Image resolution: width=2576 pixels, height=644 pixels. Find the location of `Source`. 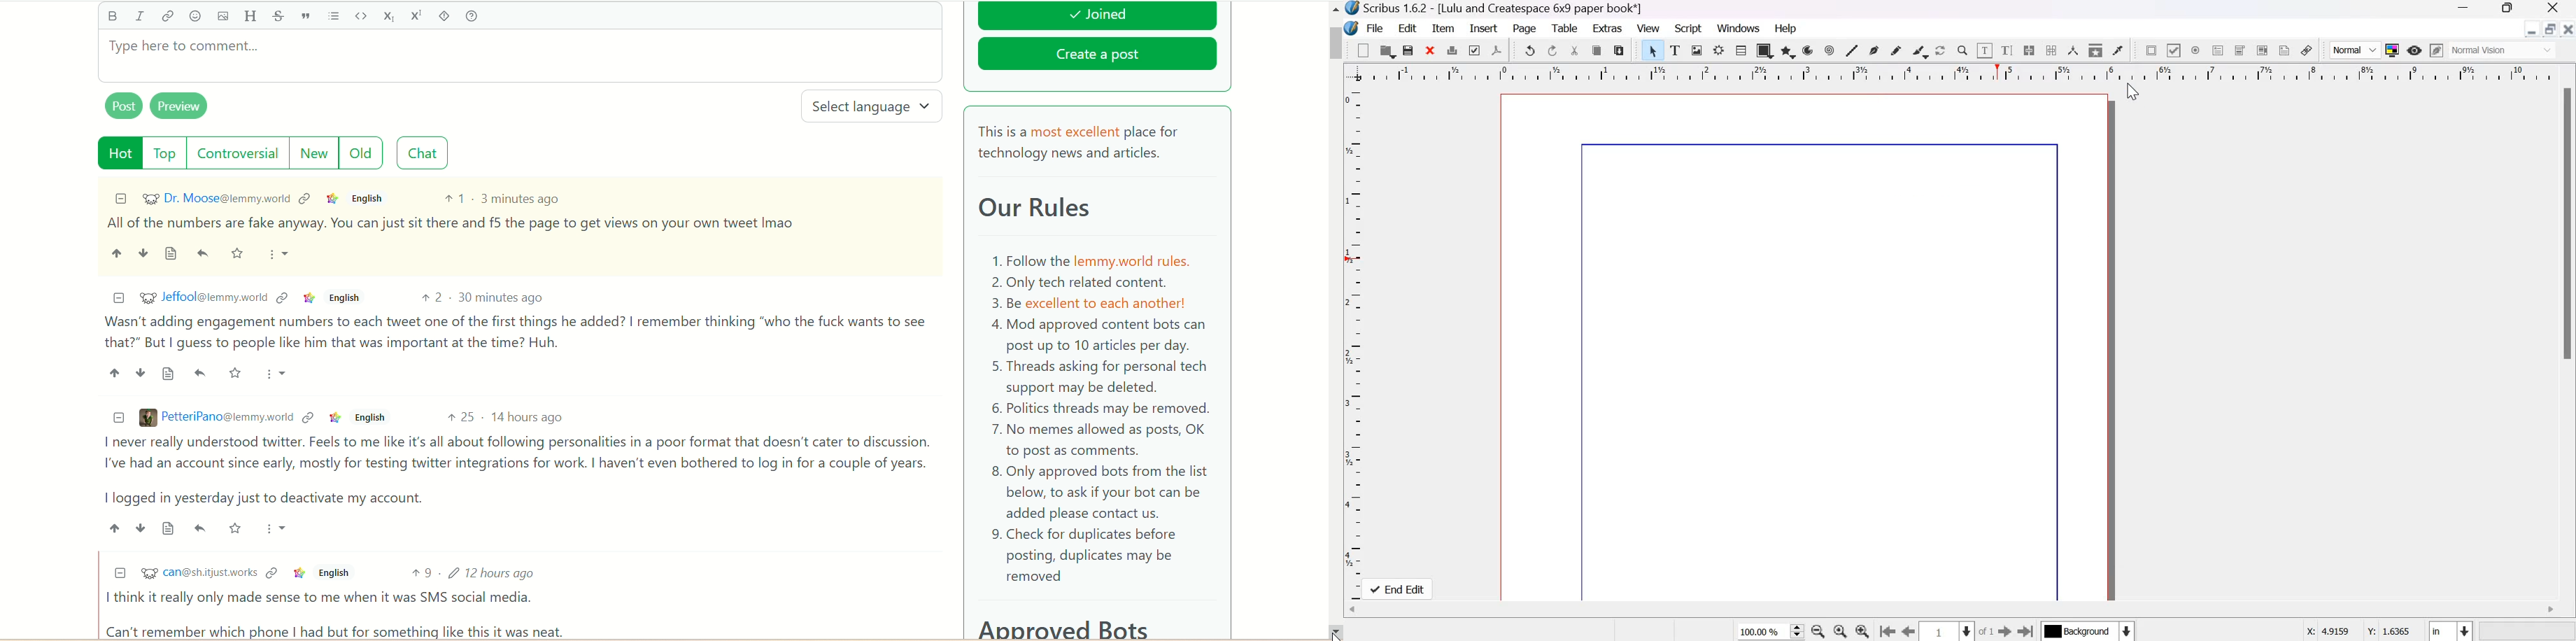

Source is located at coordinates (170, 528).